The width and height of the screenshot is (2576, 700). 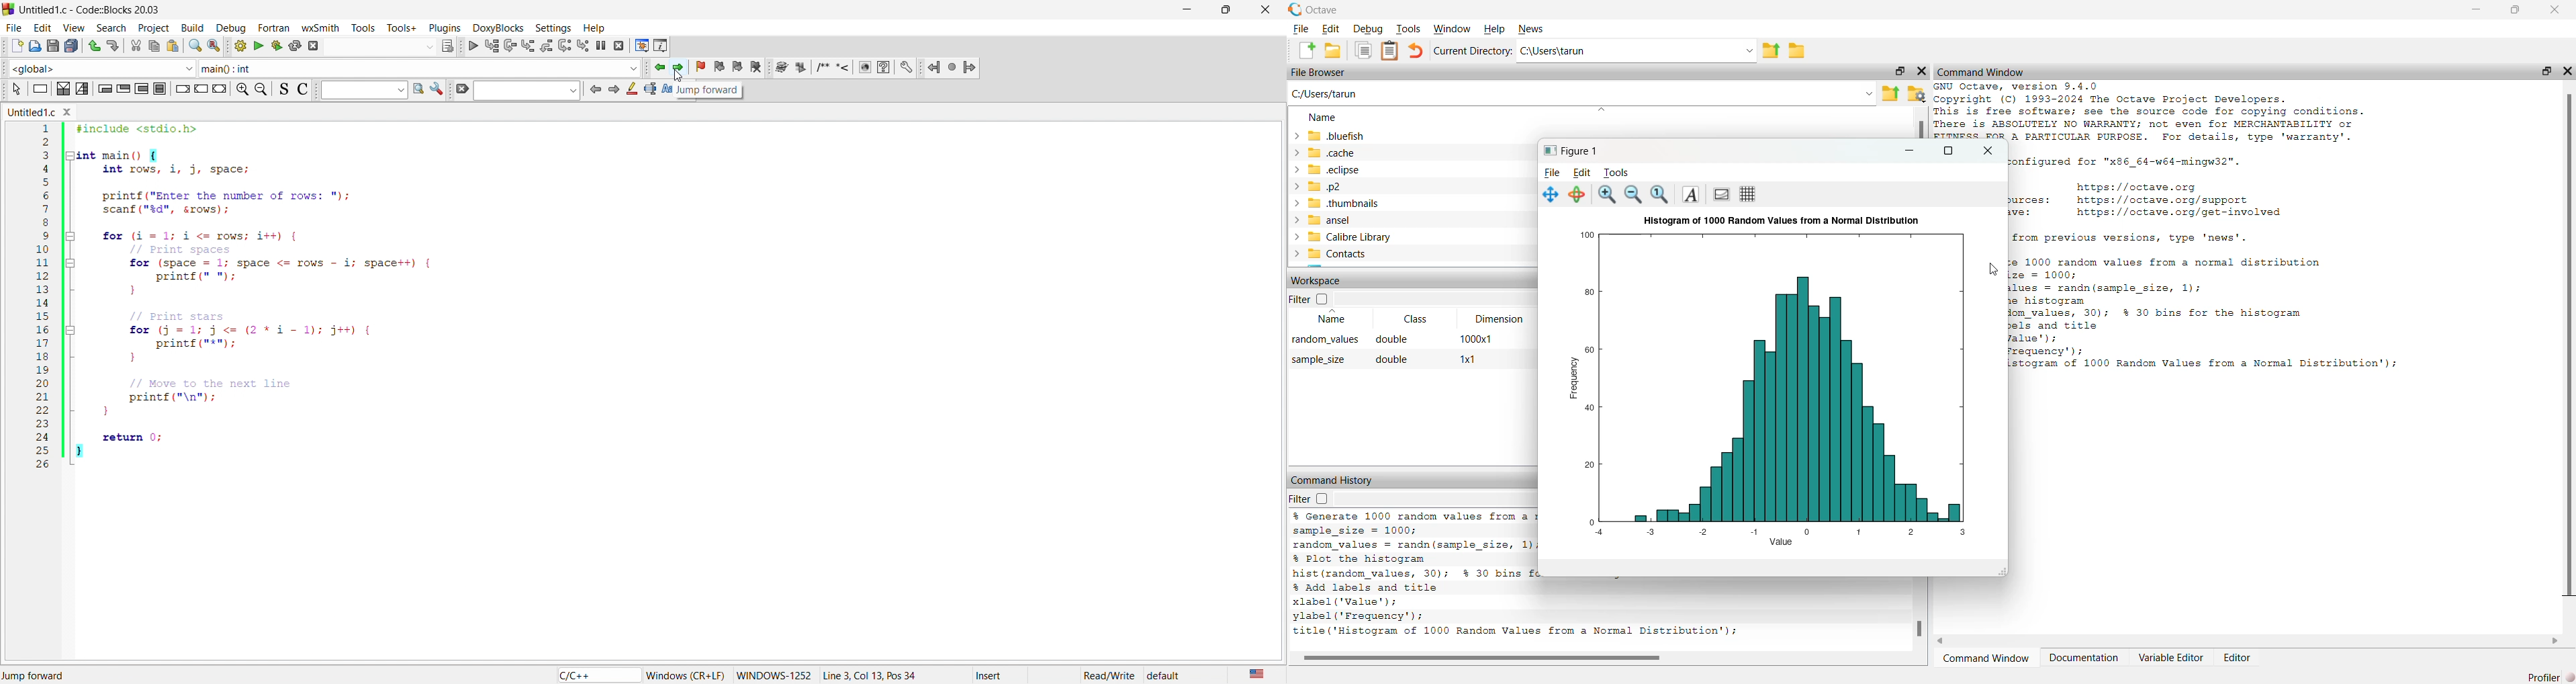 What do you see at coordinates (592, 673) in the screenshot?
I see `c/c++` at bounding box center [592, 673].